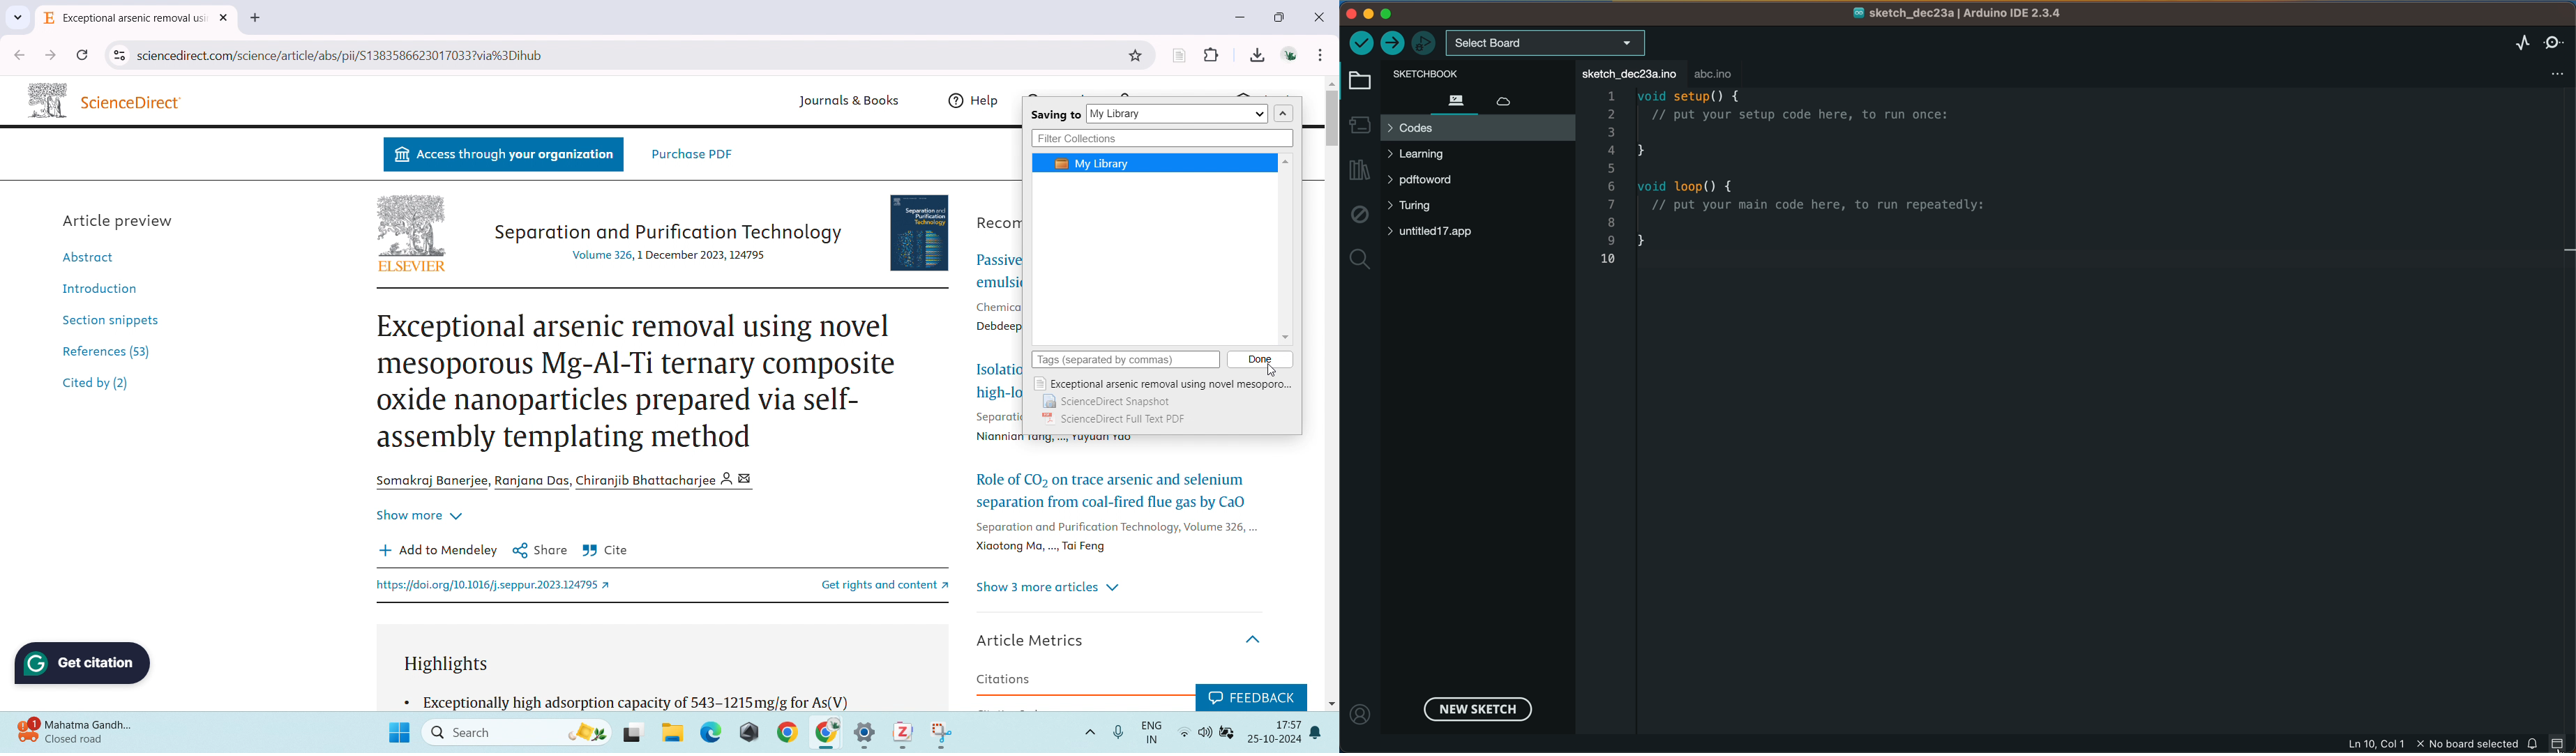 This screenshot has width=2576, height=756. Describe the element at coordinates (84, 663) in the screenshot. I see `Grammarly` at that location.